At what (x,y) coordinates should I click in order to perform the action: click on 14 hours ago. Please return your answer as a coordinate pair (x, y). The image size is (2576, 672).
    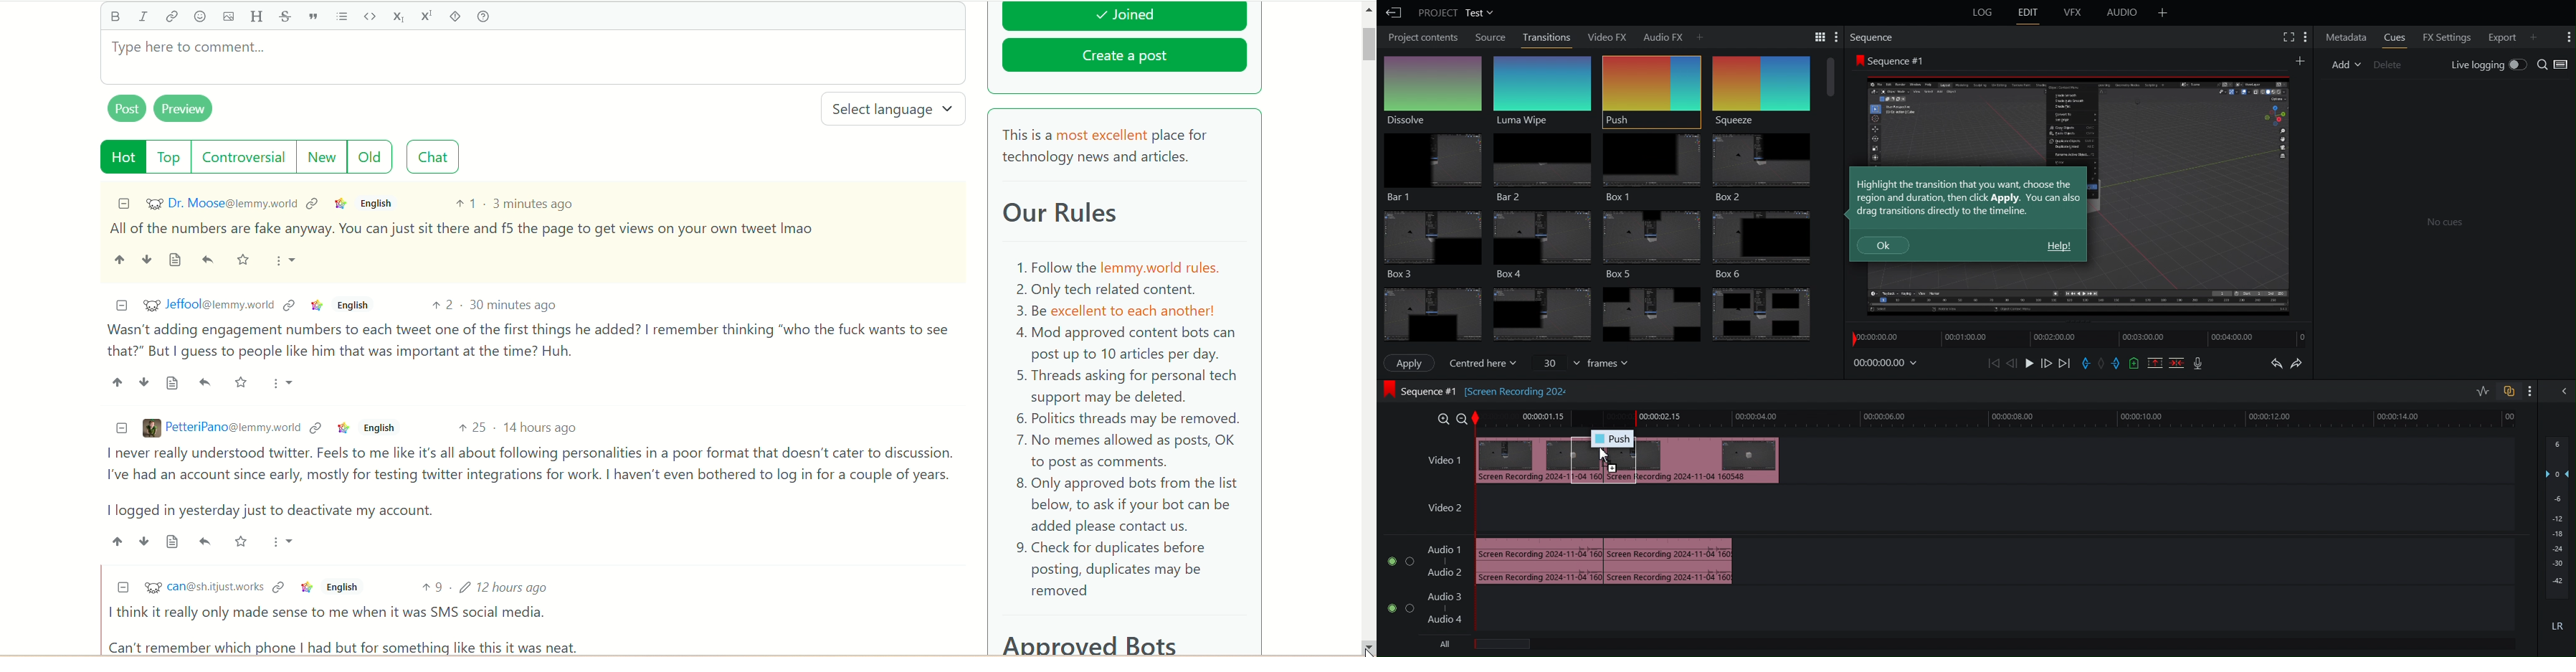
    Looking at the image, I should click on (541, 427).